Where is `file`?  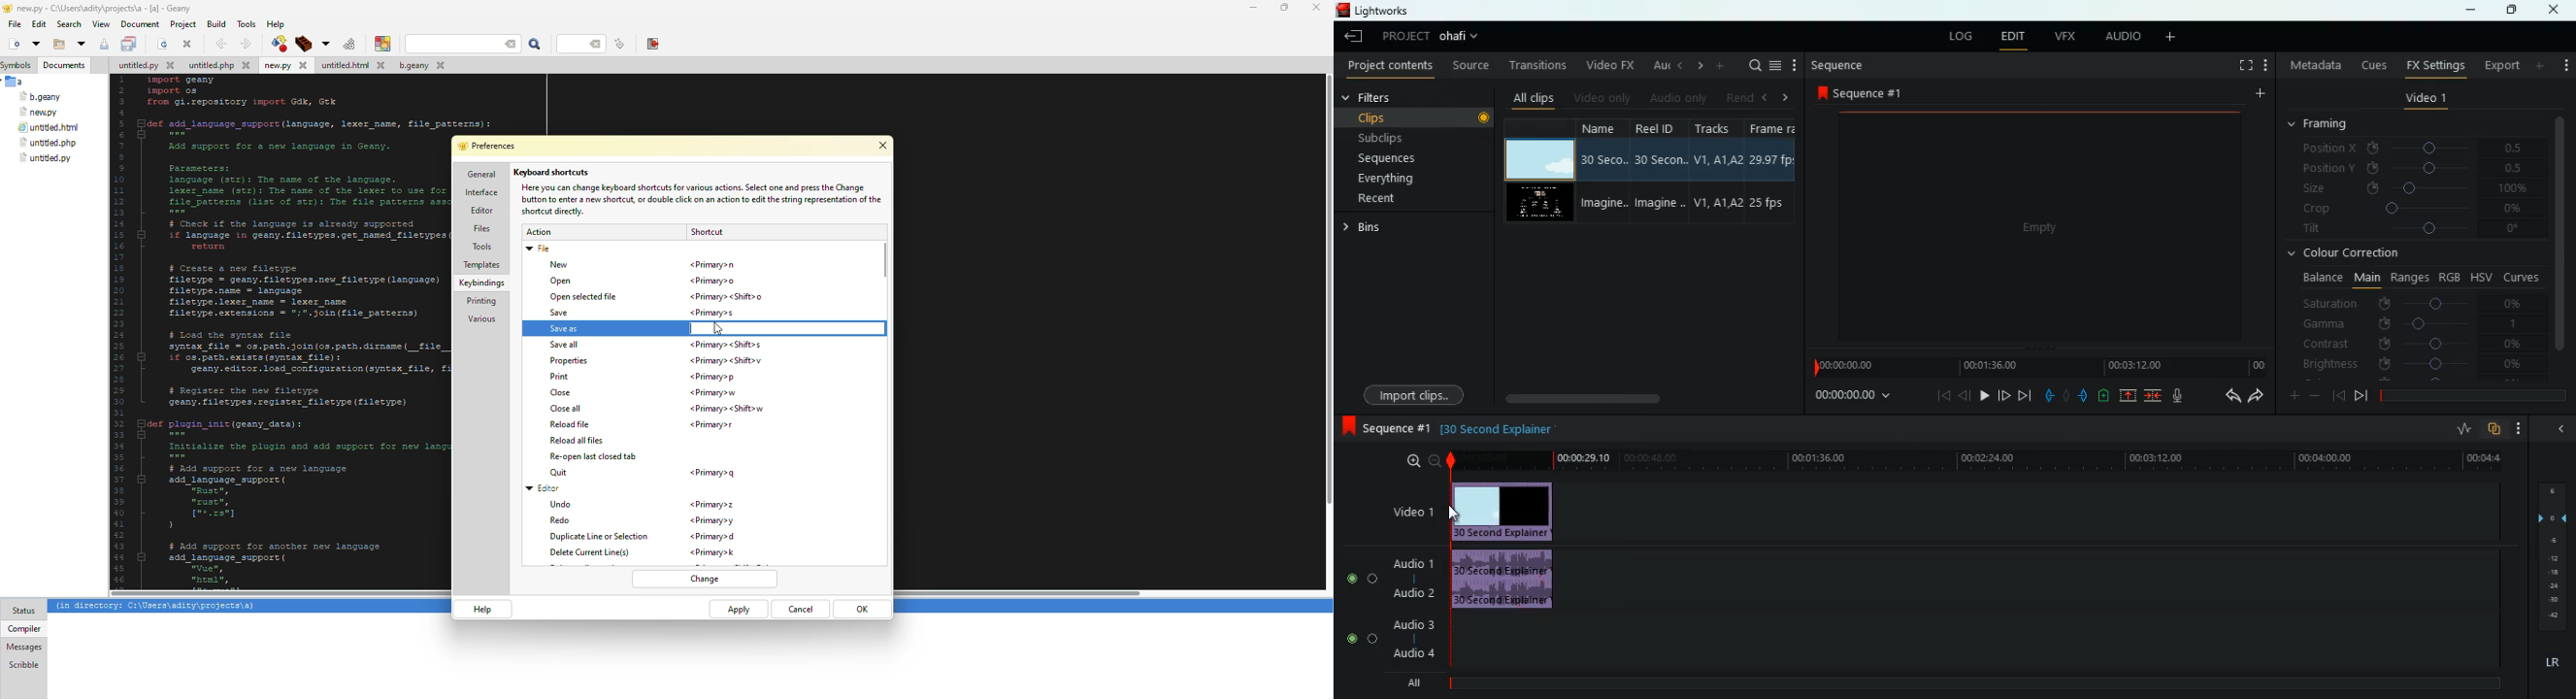
file is located at coordinates (40, 112).